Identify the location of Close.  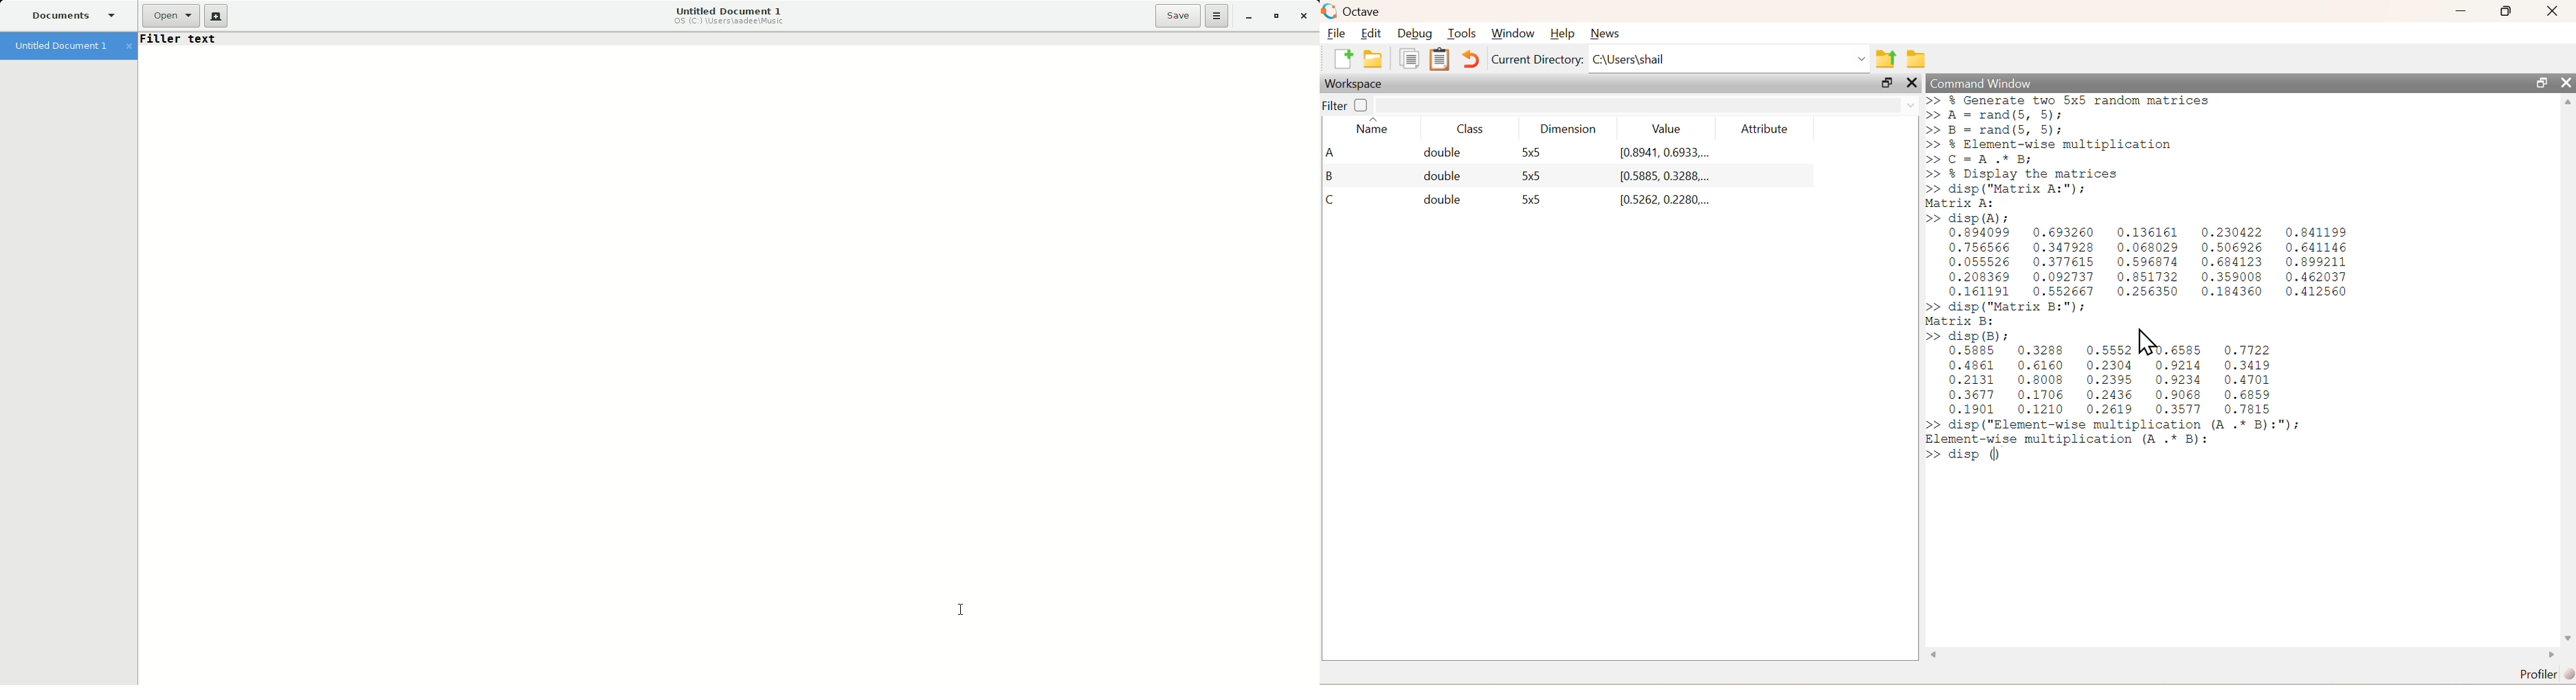
(1307, 17).